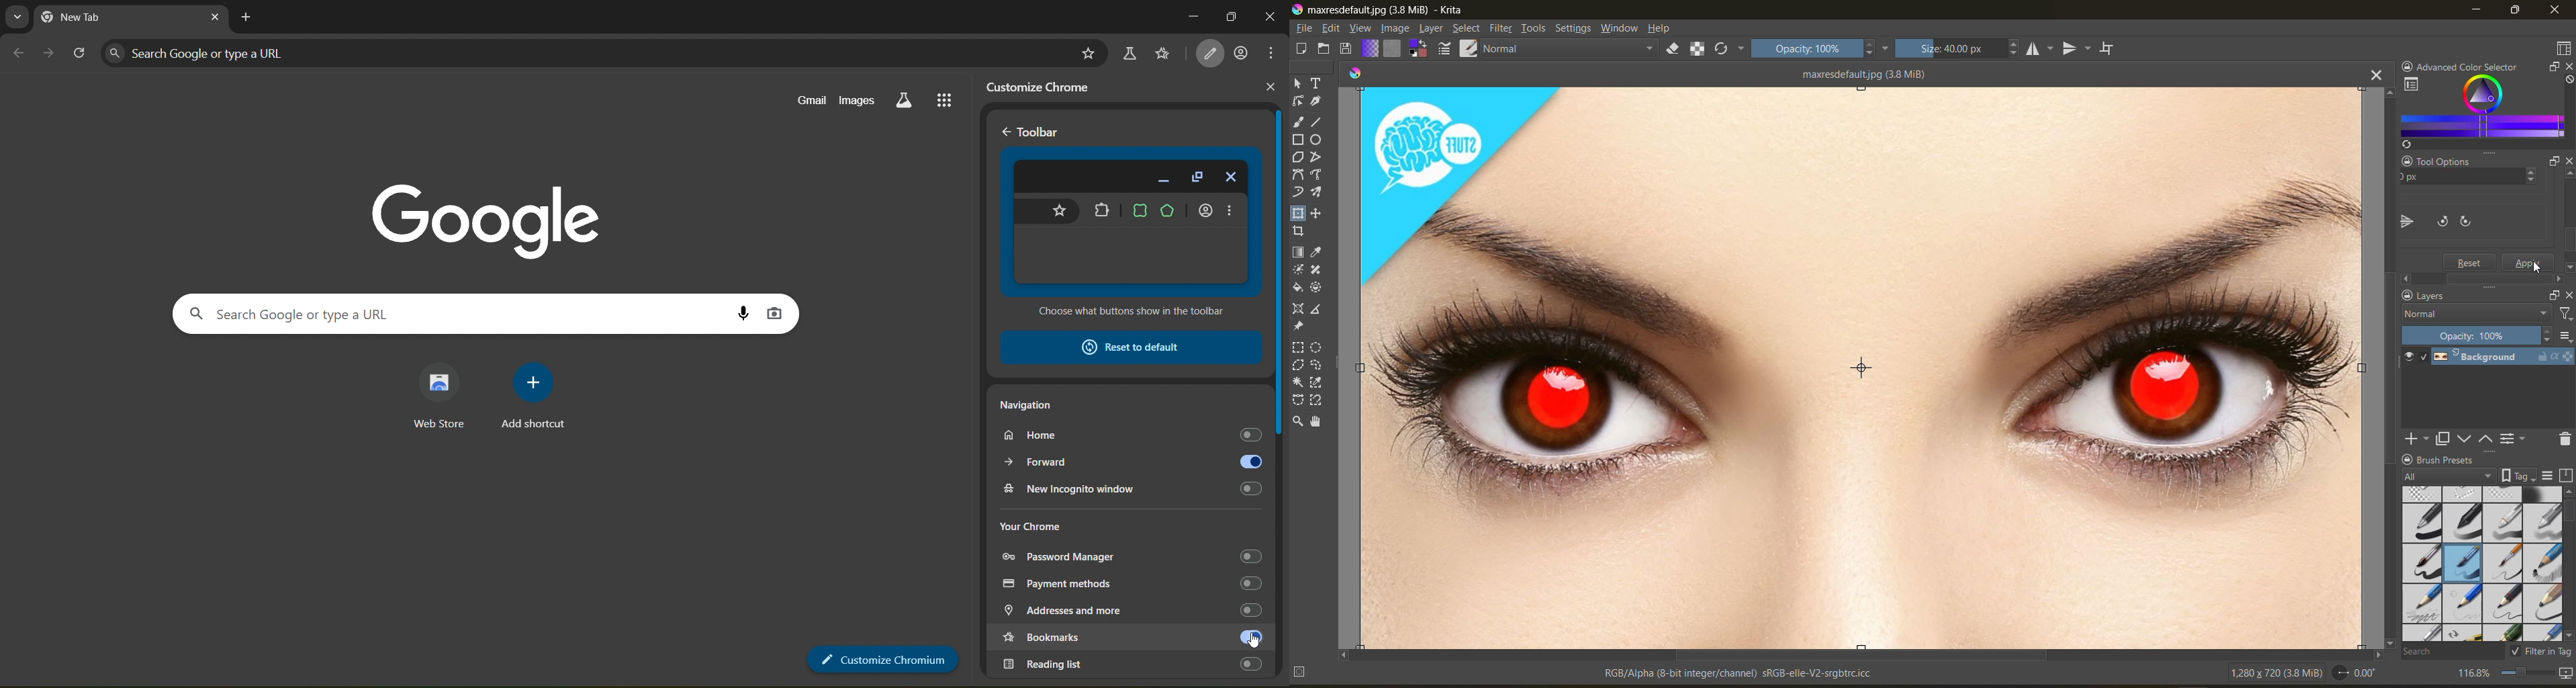  Describe the element at coordinates (2563, 49) in the screenshot. I see `choose workspace` at that location.